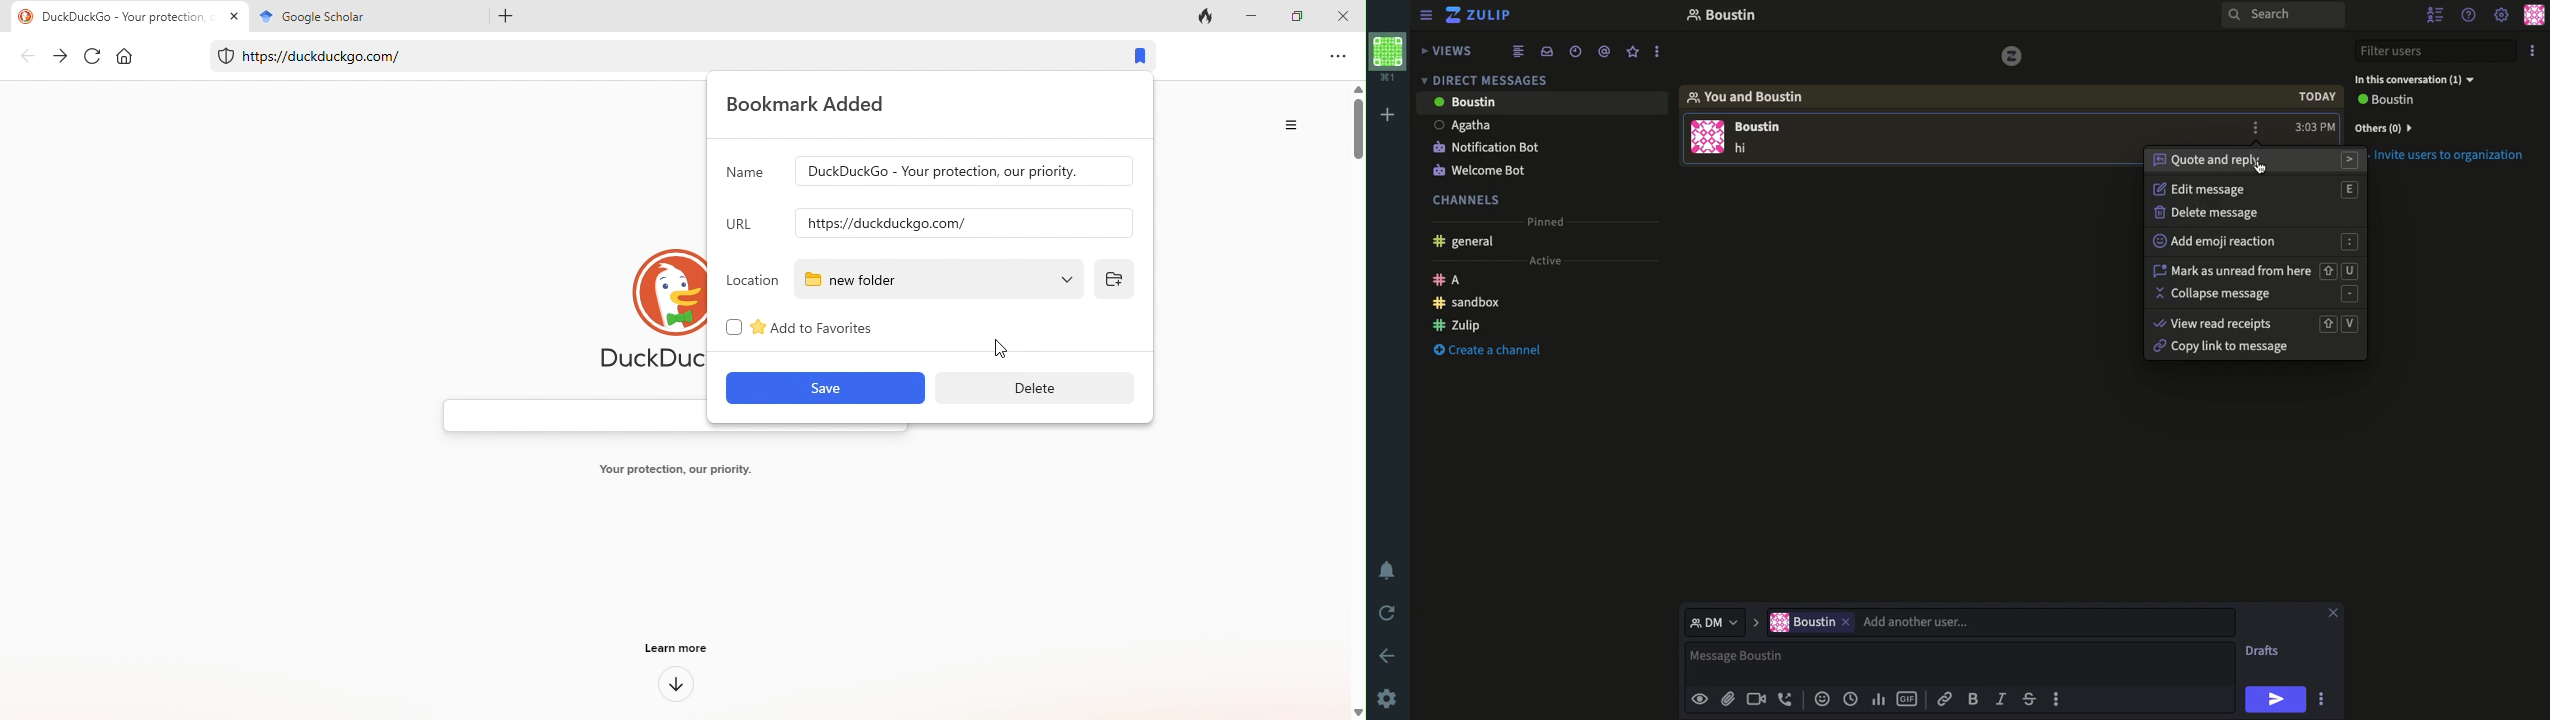 The width and height of the screenshot is (2576, 728). What do you see at coordinates (1789, 699) in the screenshot?
I see `Phone call` at bounding box center [1789, 699].